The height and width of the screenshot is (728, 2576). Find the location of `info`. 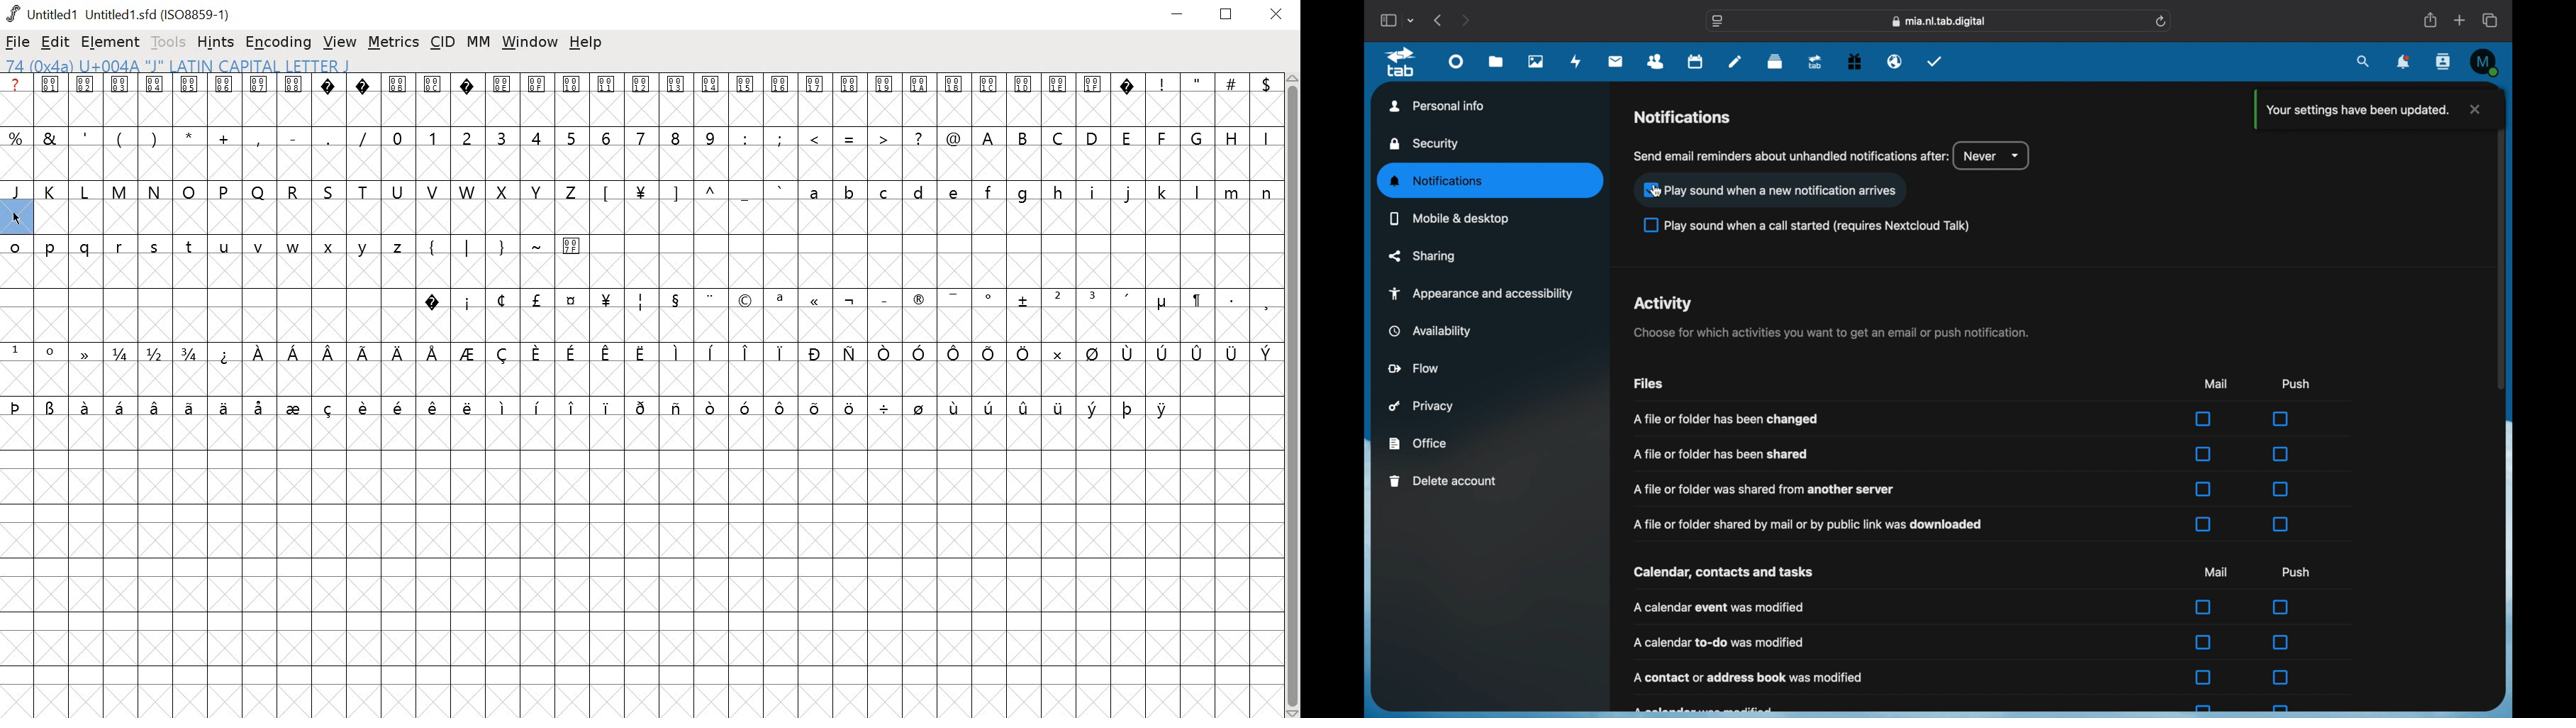

info is located at coordinates (1831, 332).